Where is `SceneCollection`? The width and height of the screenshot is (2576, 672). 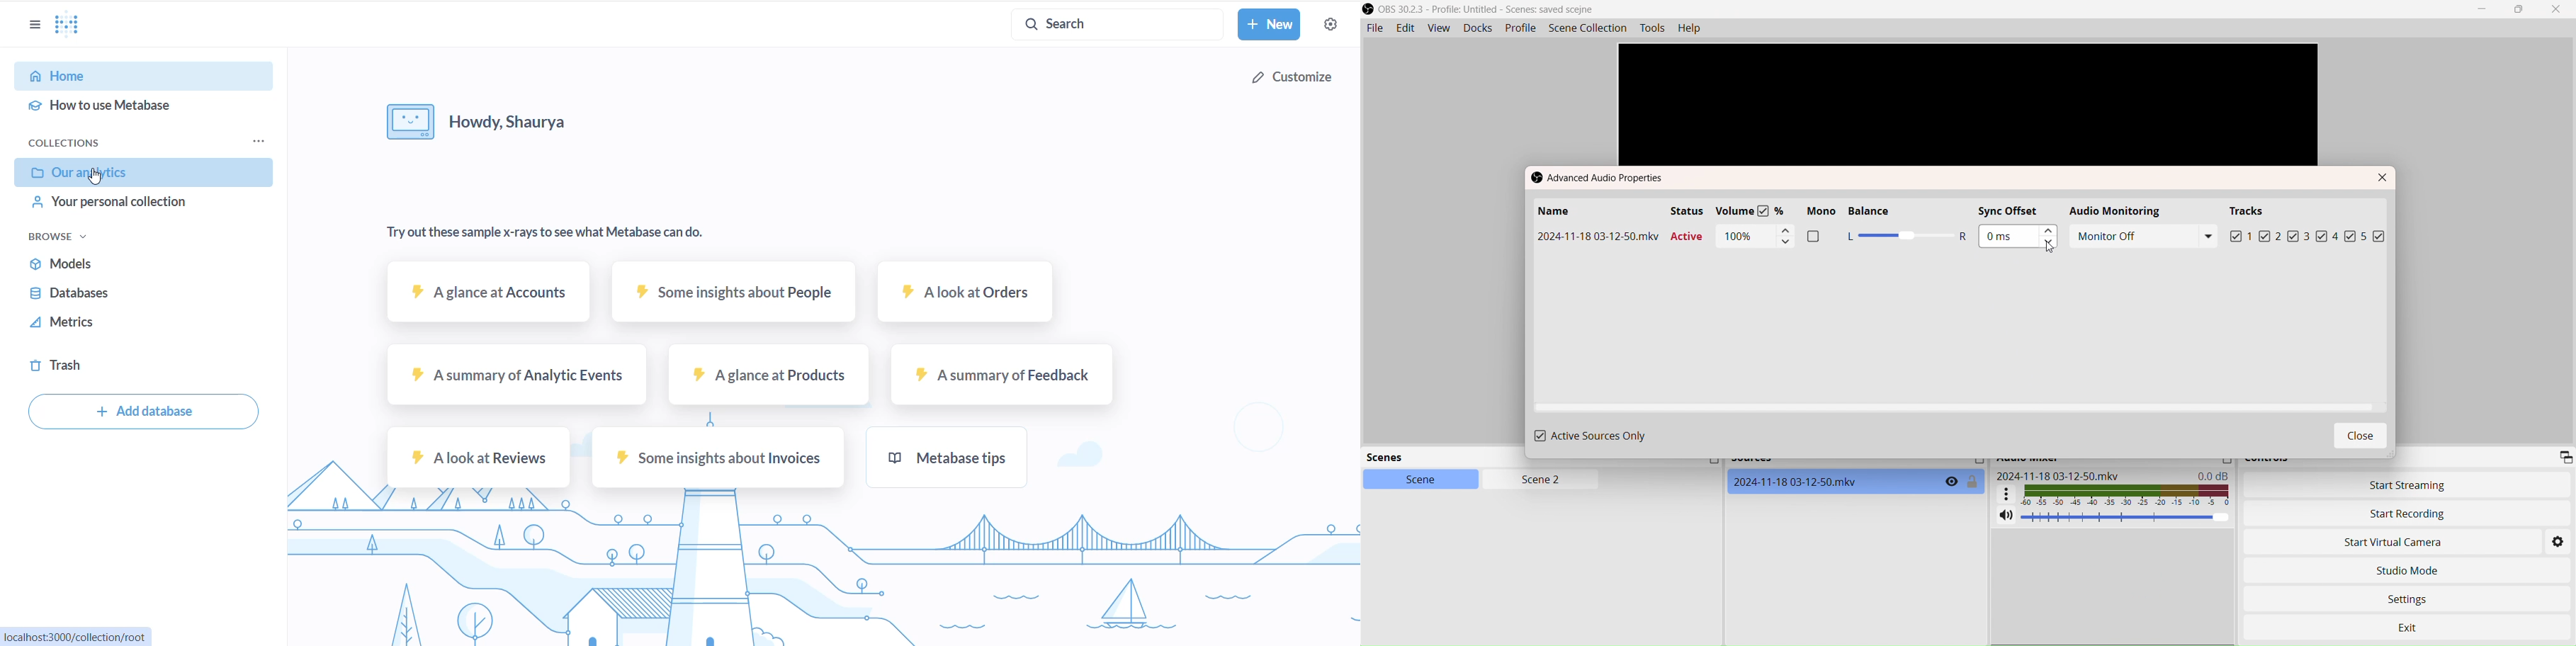 SceneCollection is located at coordinates (1590, 27).